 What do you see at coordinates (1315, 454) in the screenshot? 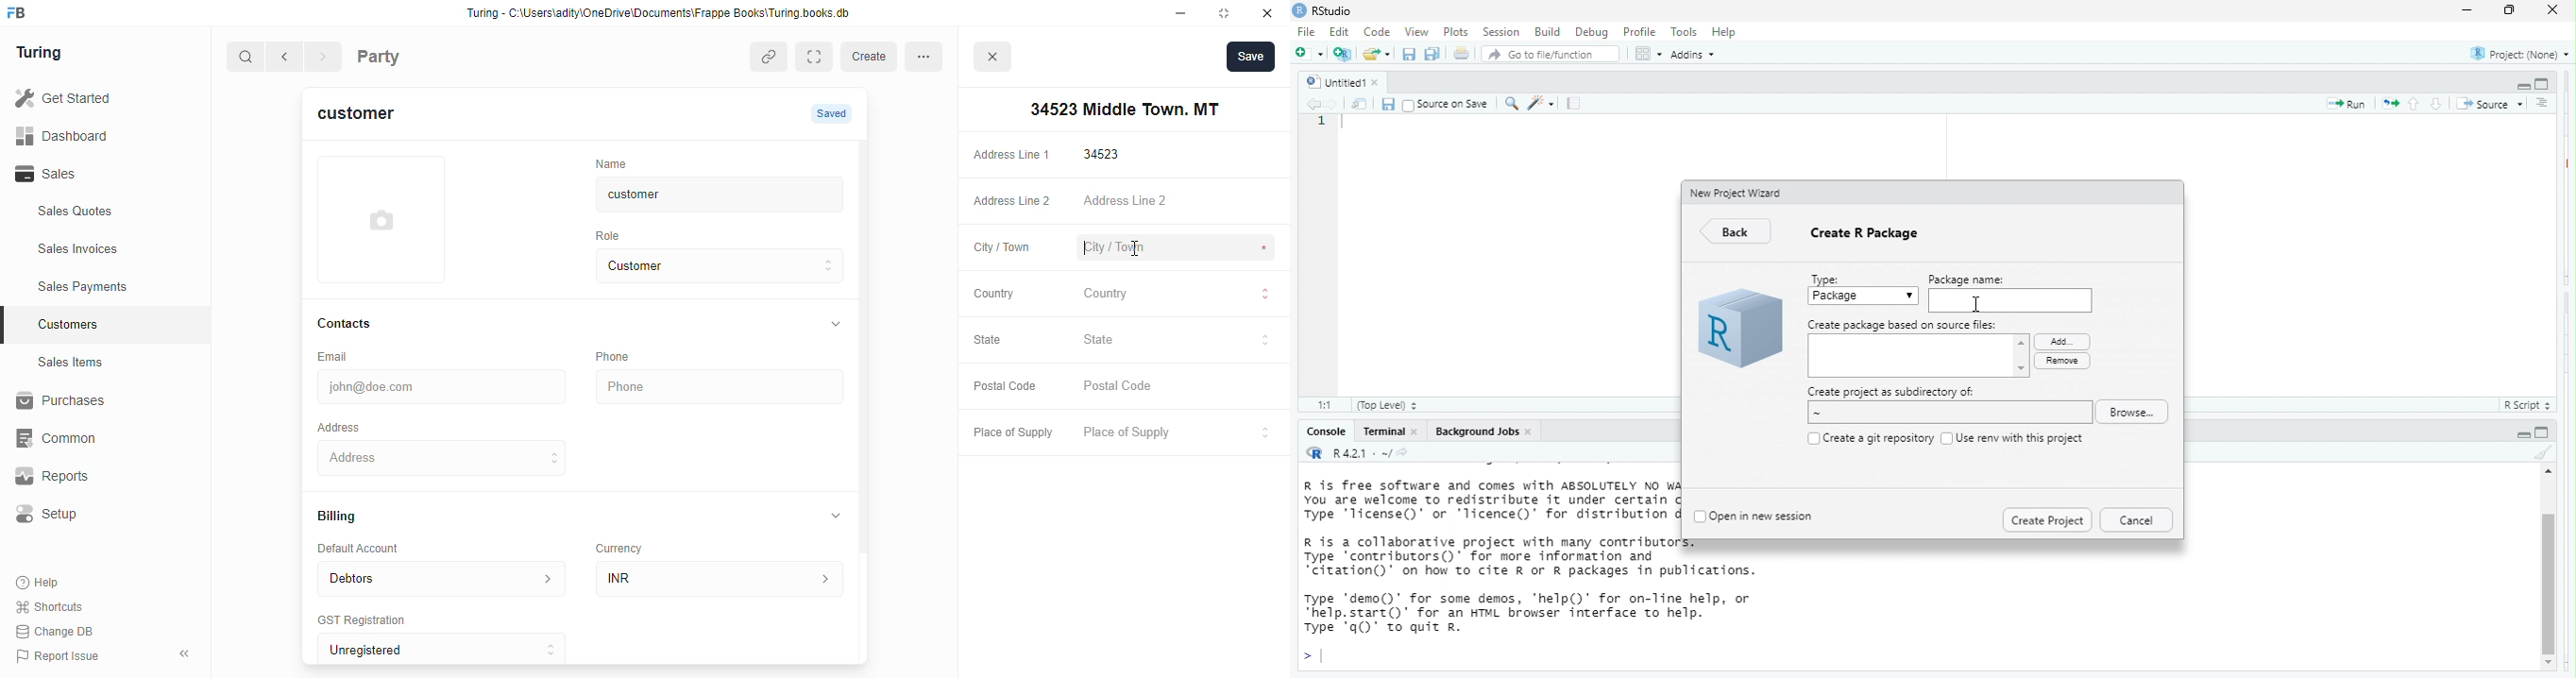
I see `r studio logo` at bounding box center [1315, 454].